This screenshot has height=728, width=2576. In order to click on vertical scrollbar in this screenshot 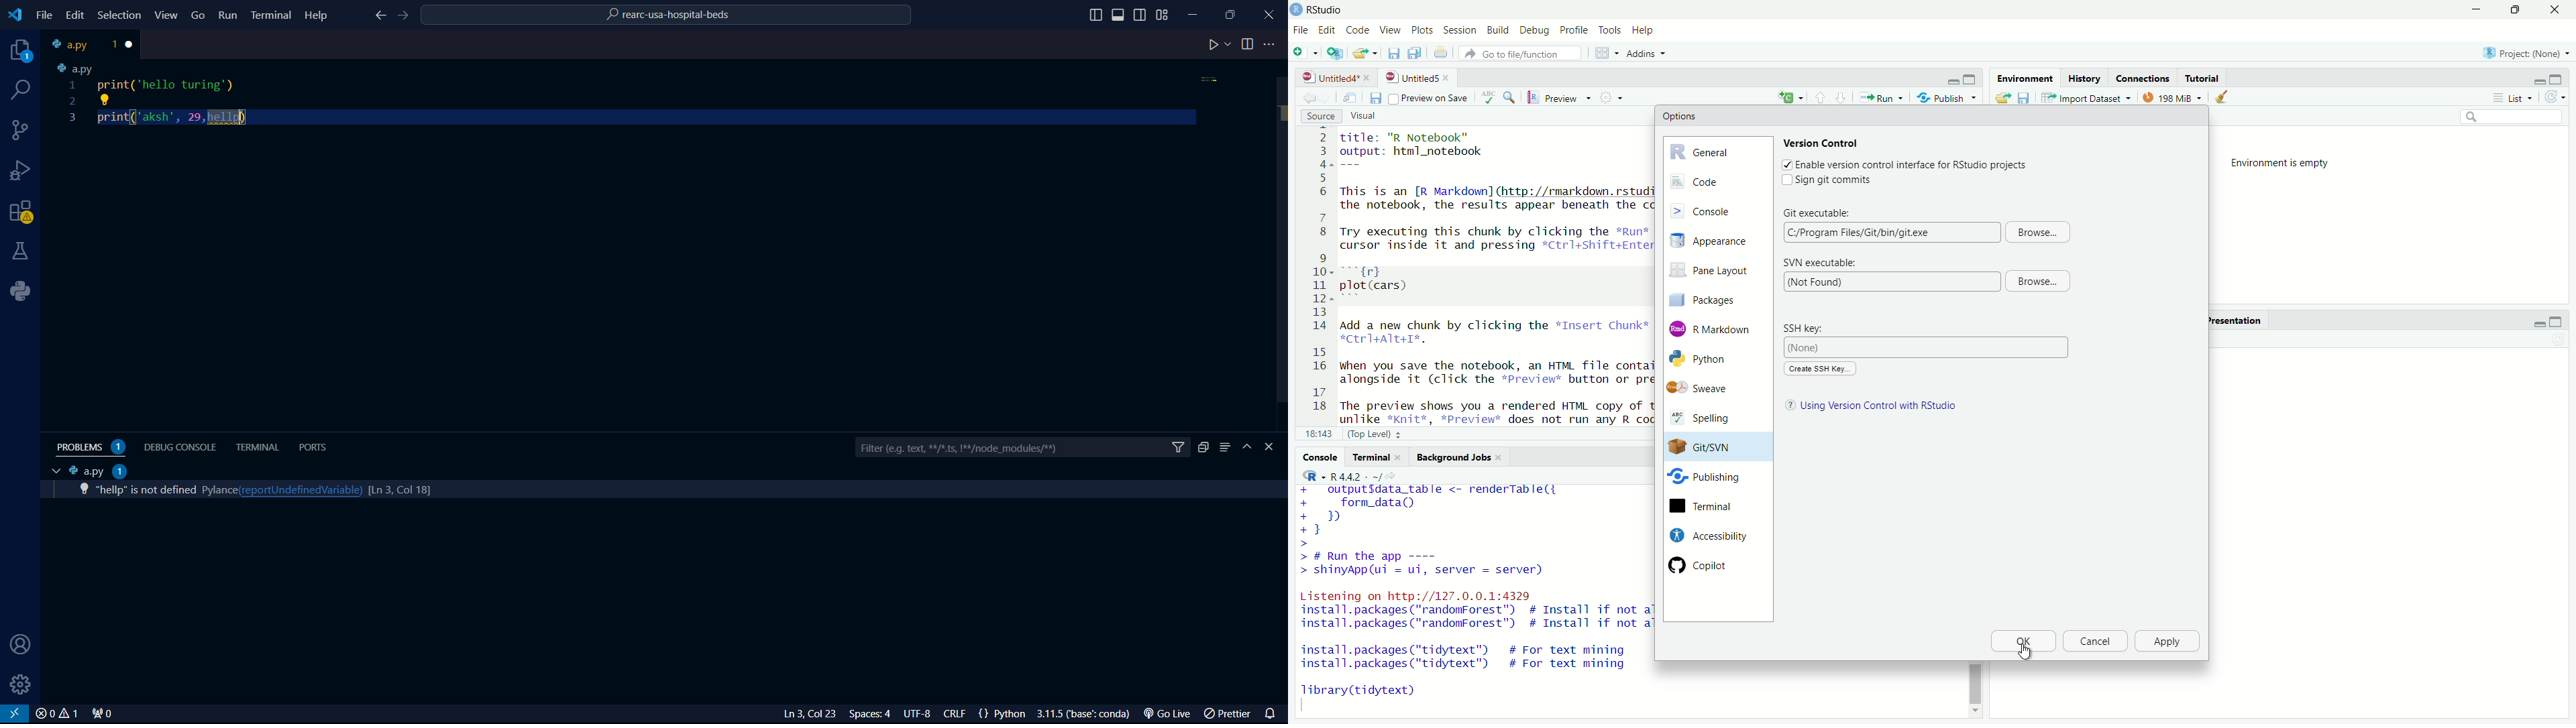, I will do `click(1975, 683)`.